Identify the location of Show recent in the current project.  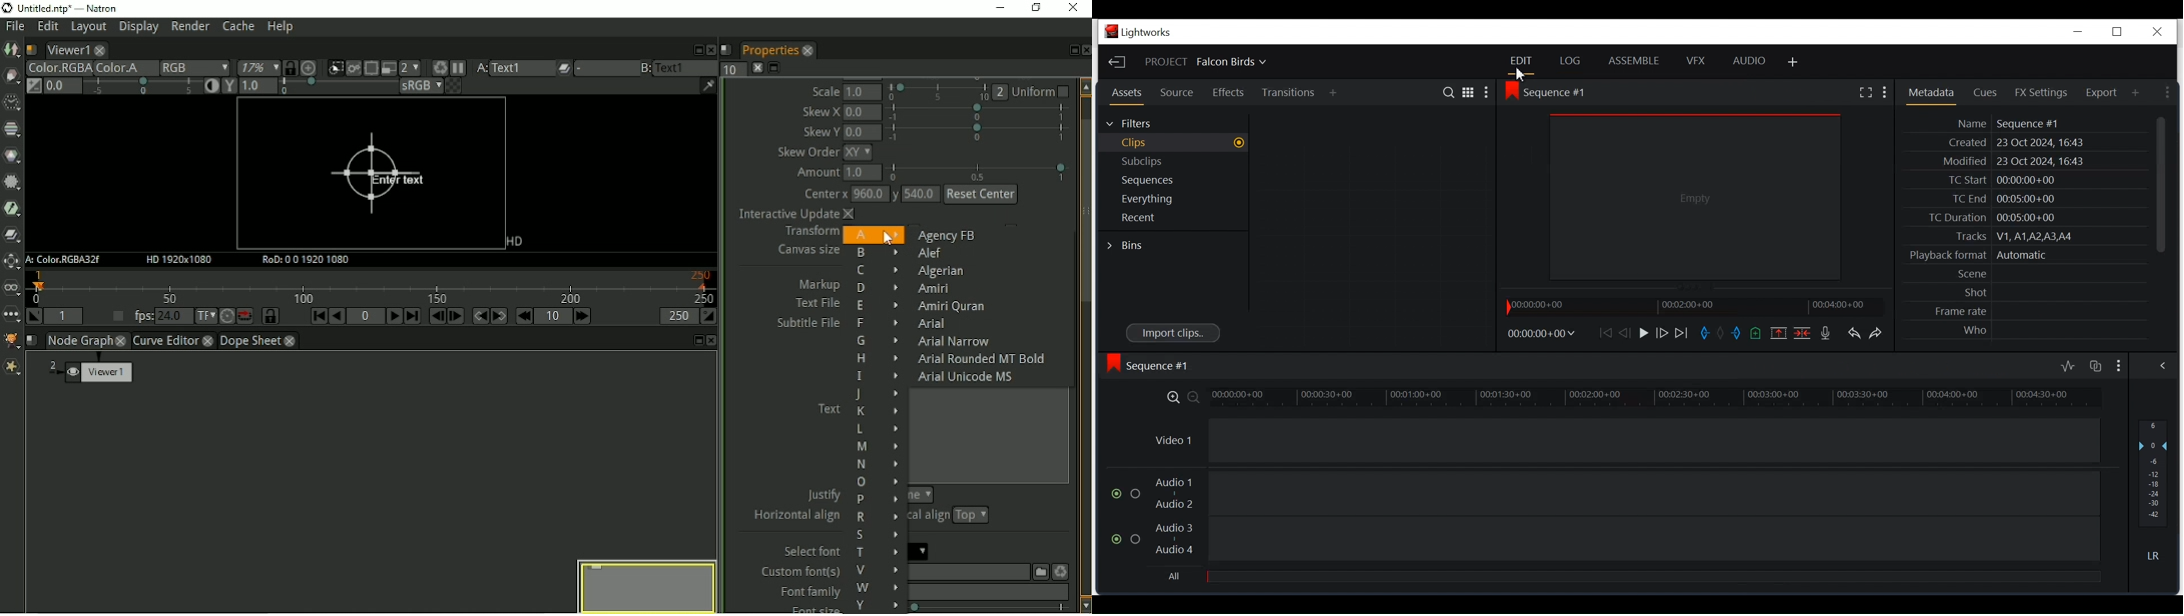
(1173, 220).